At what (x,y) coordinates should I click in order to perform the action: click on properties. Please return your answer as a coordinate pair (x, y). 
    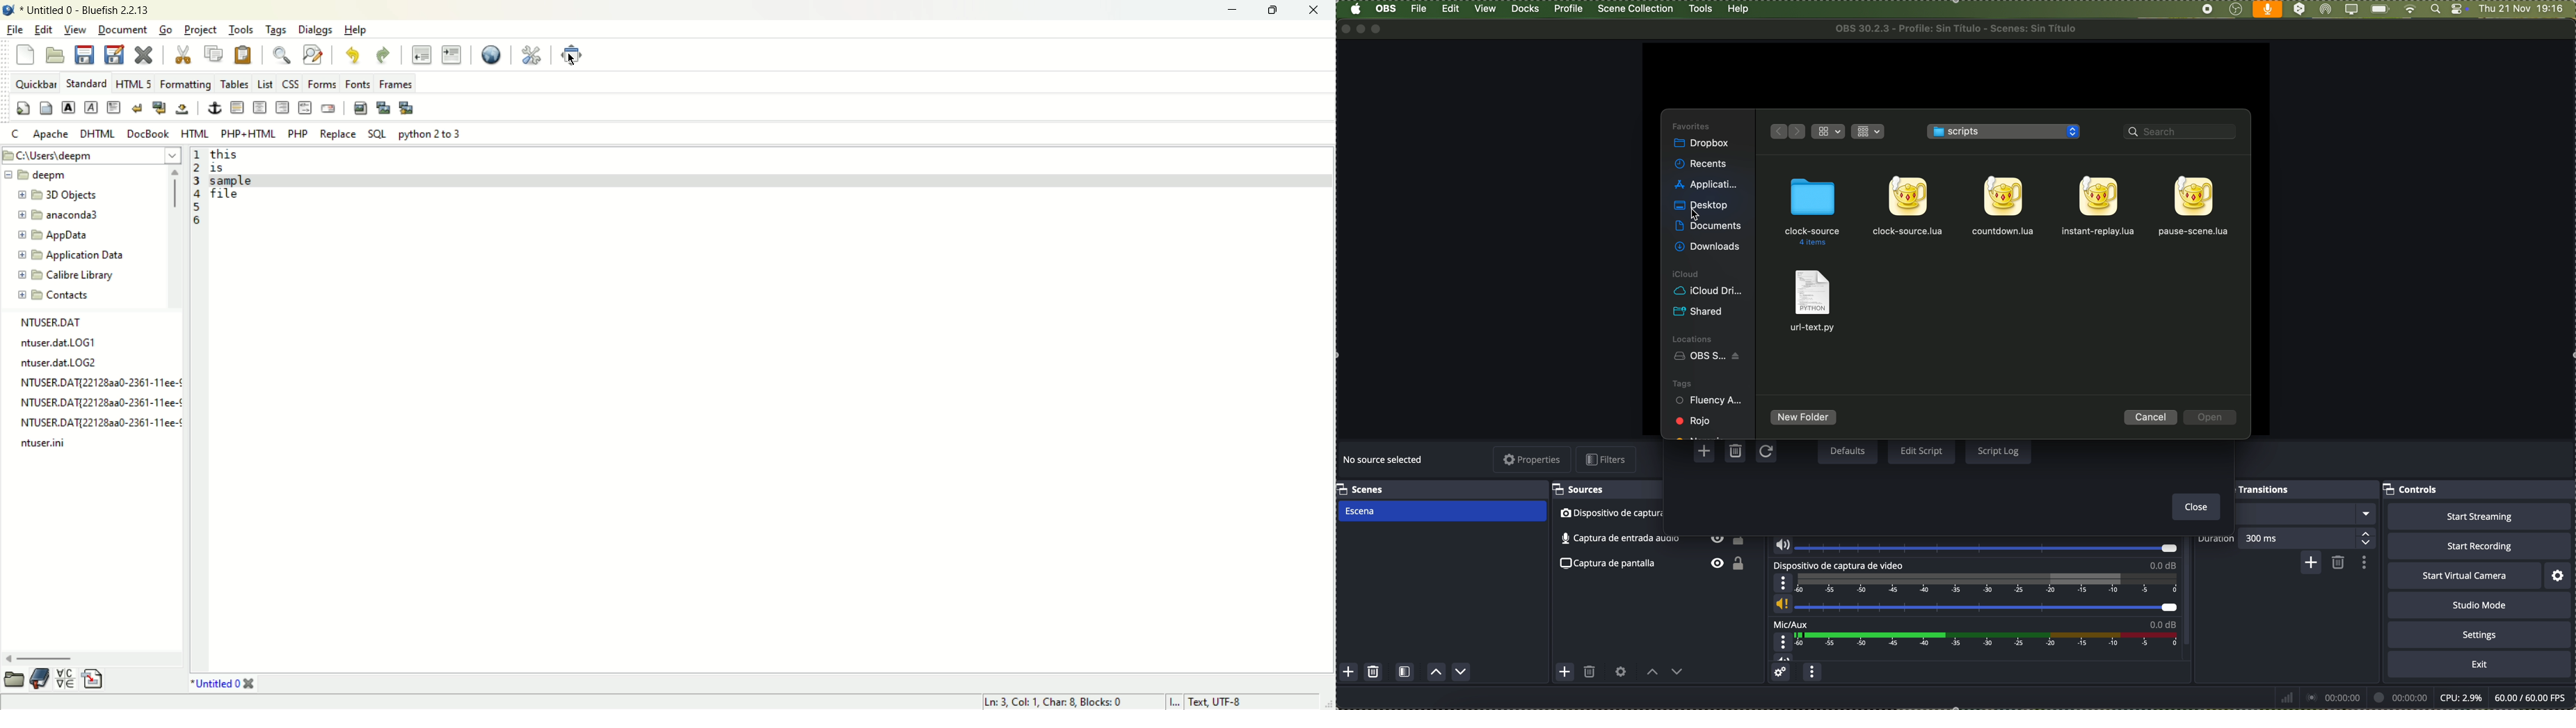
    Looking at the image, I should click on (1533, 460).